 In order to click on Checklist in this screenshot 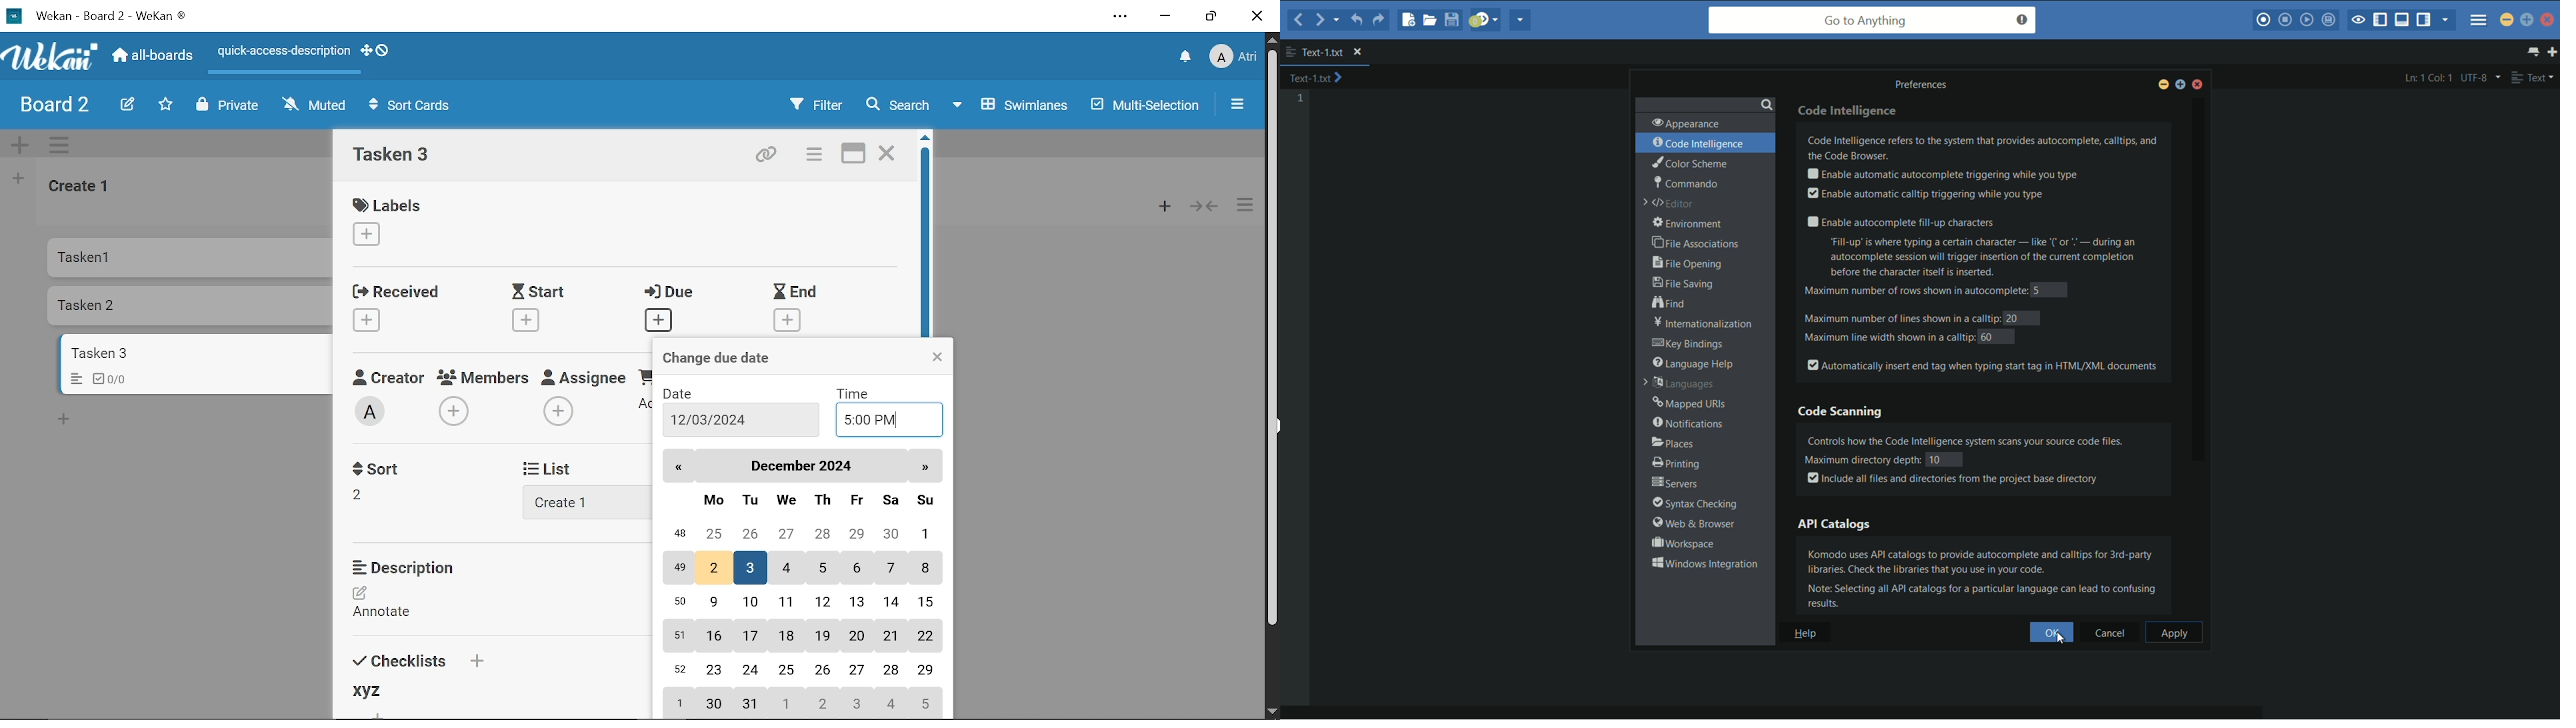, I will do `click(117, 379)`.